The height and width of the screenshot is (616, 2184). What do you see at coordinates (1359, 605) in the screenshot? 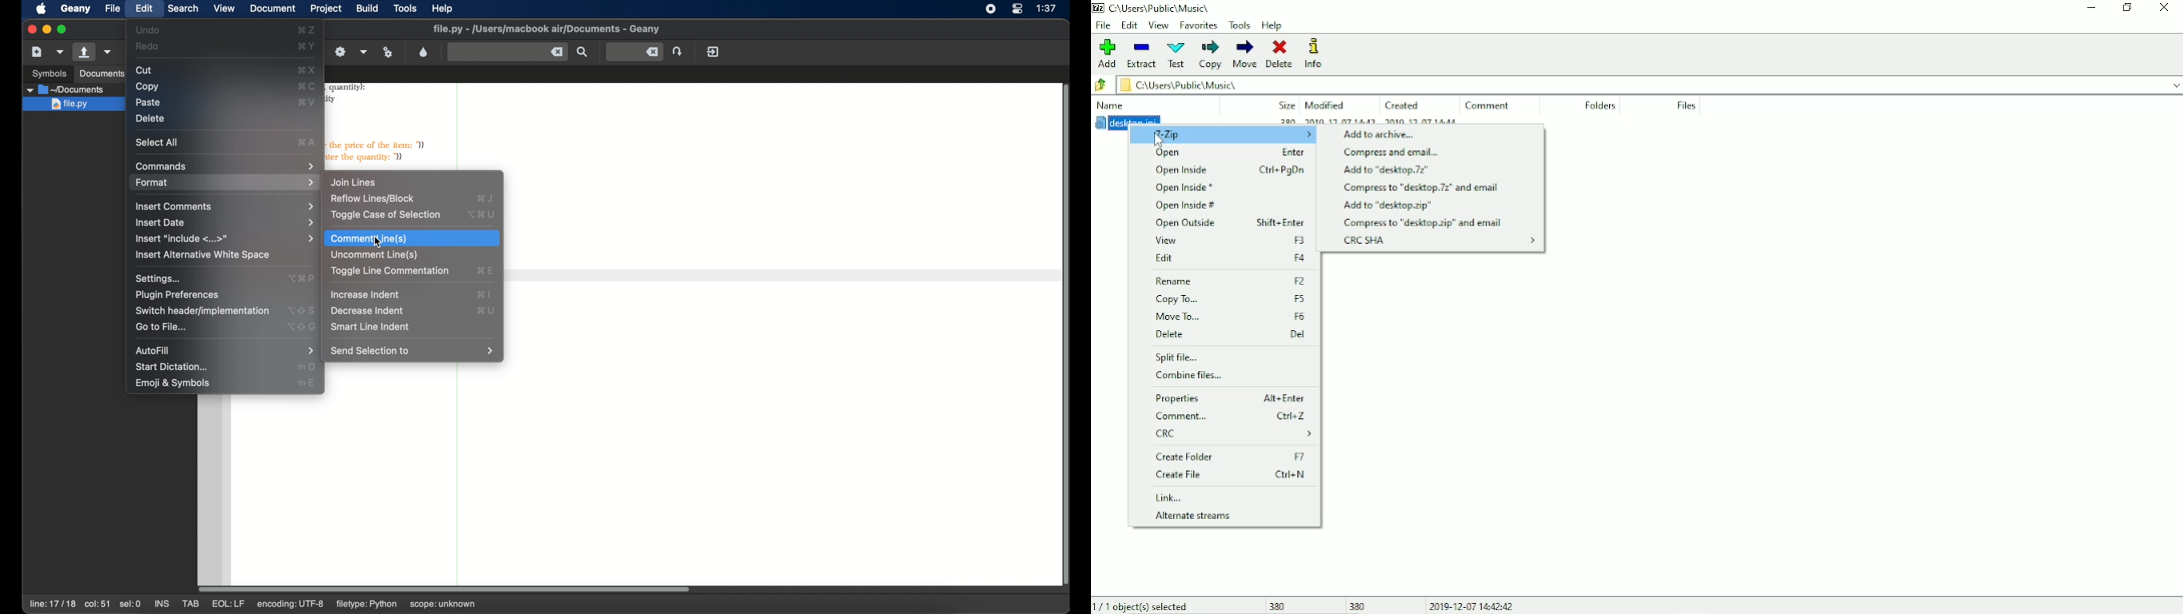
I see `380` at bounding box center [1359, 605].